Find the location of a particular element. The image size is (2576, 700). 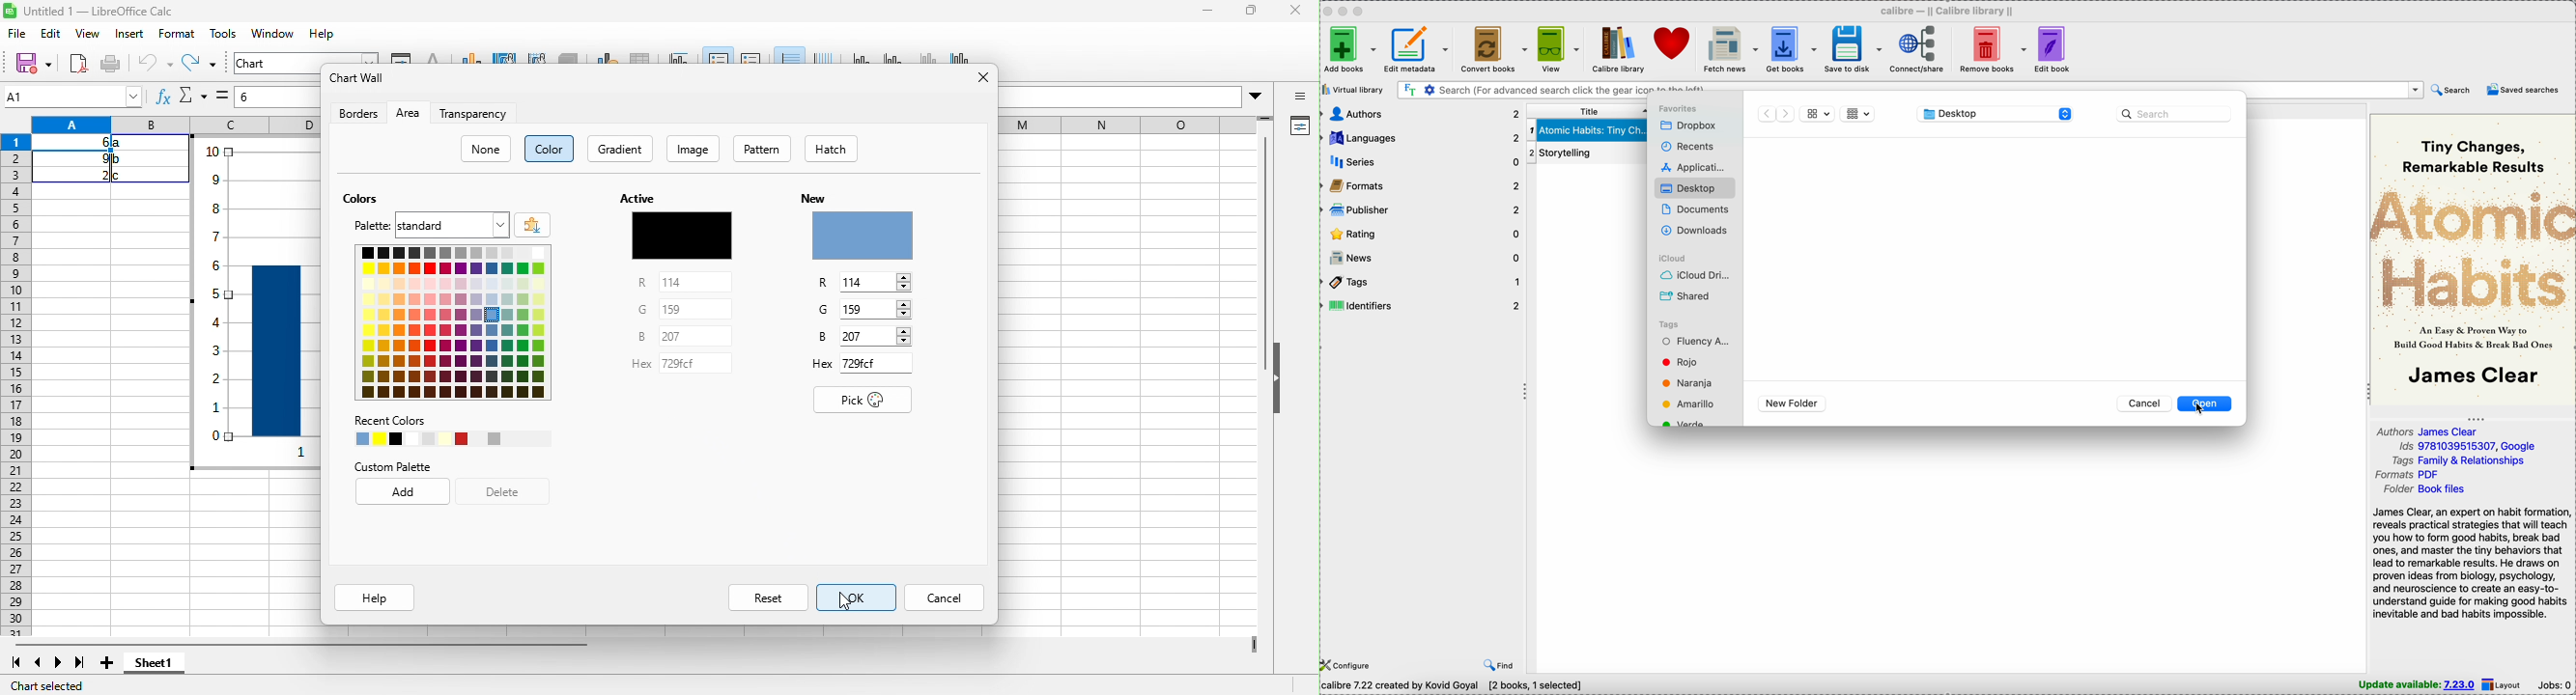

Atomic Habits: Tiny Changes book details selected is located at coordinates (1585, 131).